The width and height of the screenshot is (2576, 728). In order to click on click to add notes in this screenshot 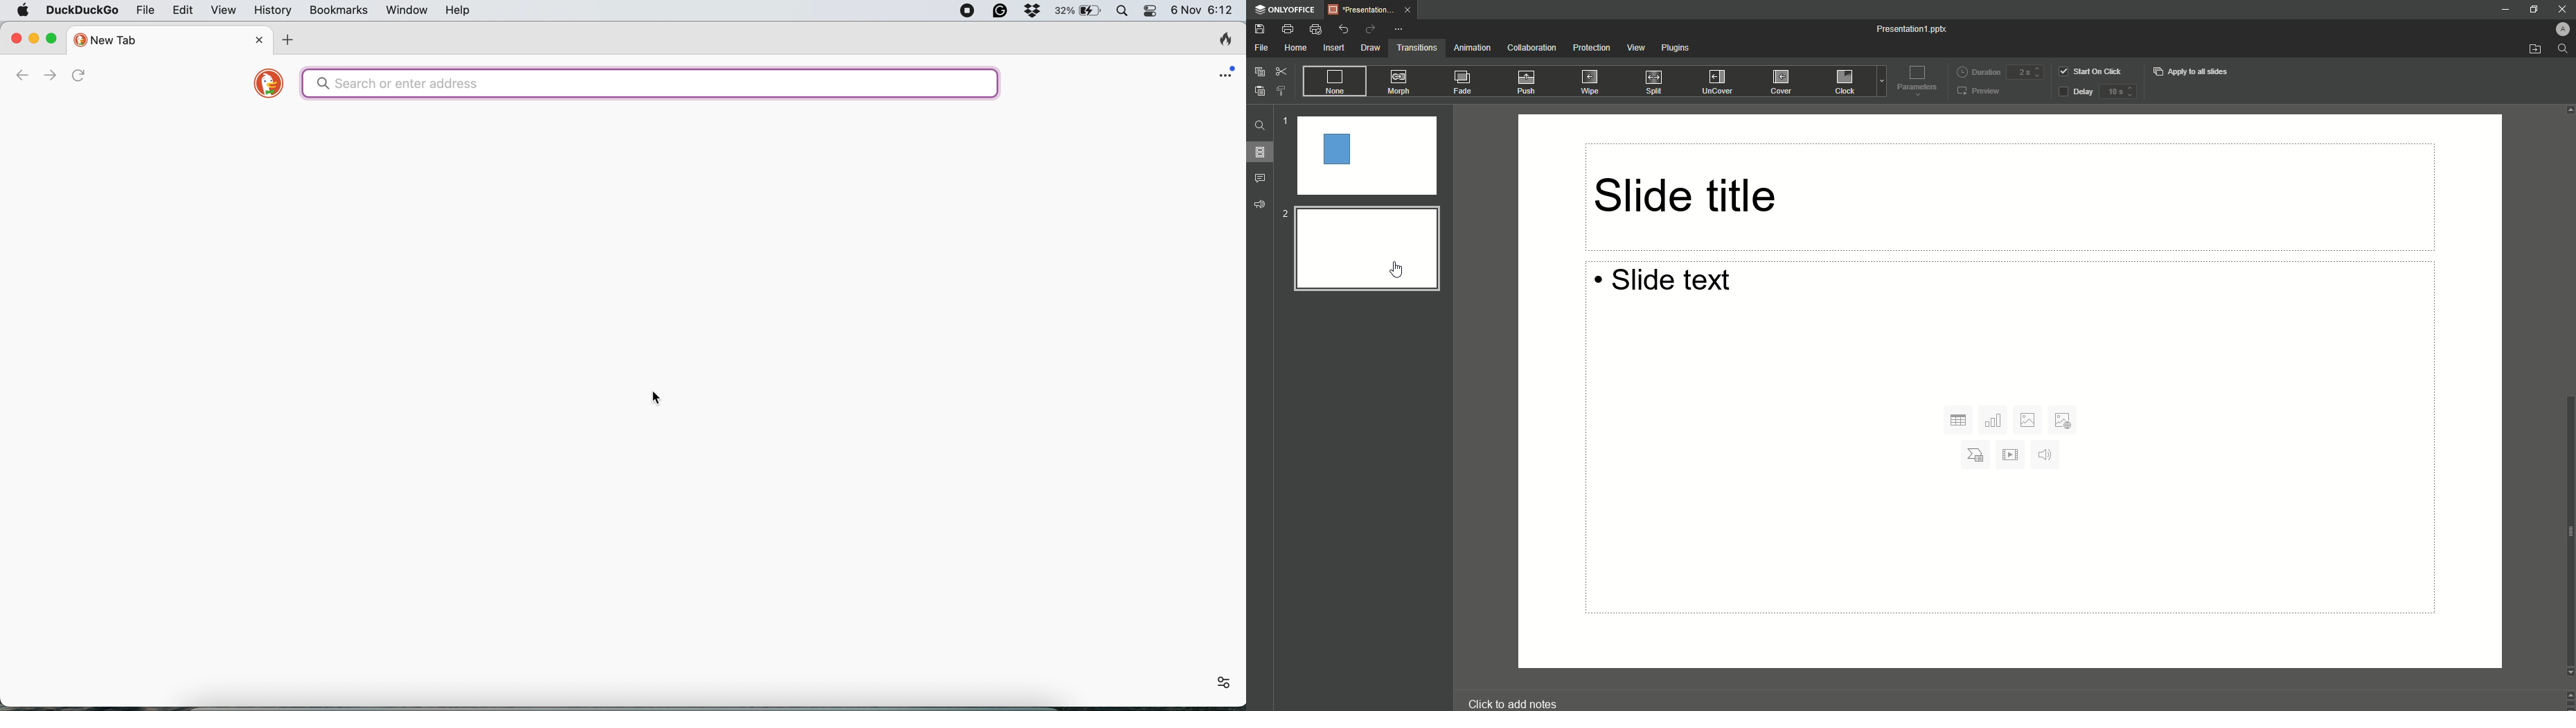, I will do `click(1516, 701)`.